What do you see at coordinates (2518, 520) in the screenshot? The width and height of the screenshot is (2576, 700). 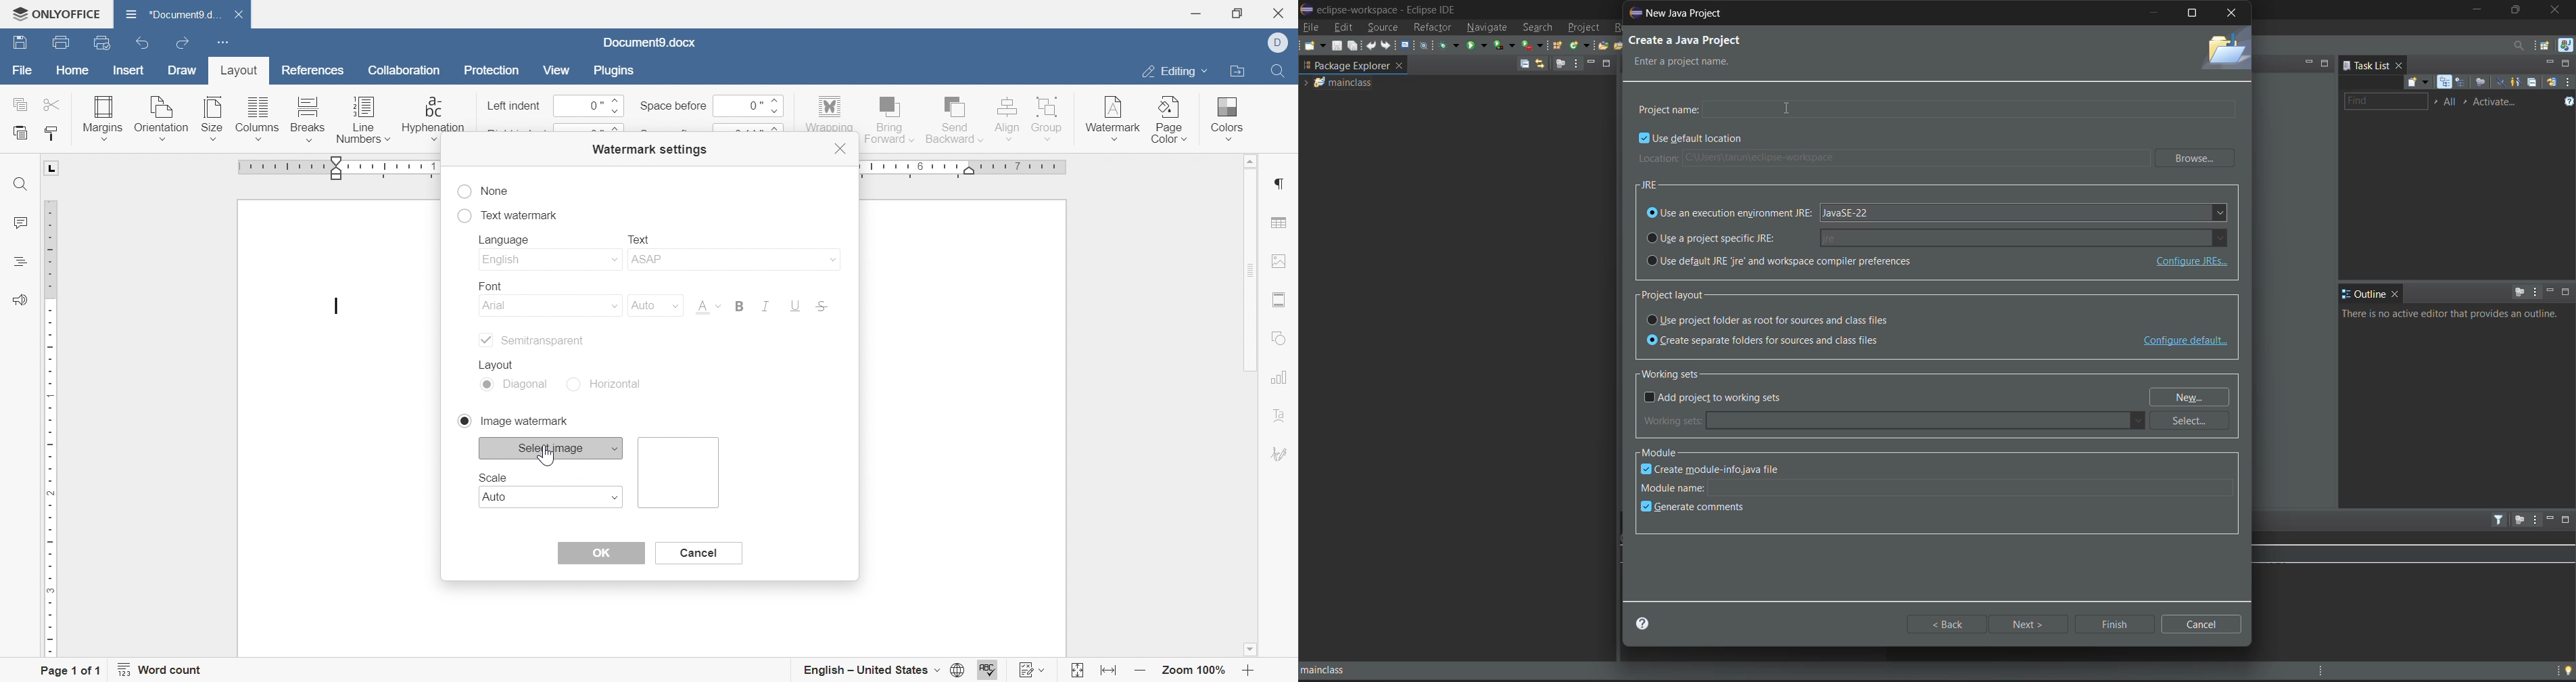 I see `focus on active task` at bounding box center [2518, 520].